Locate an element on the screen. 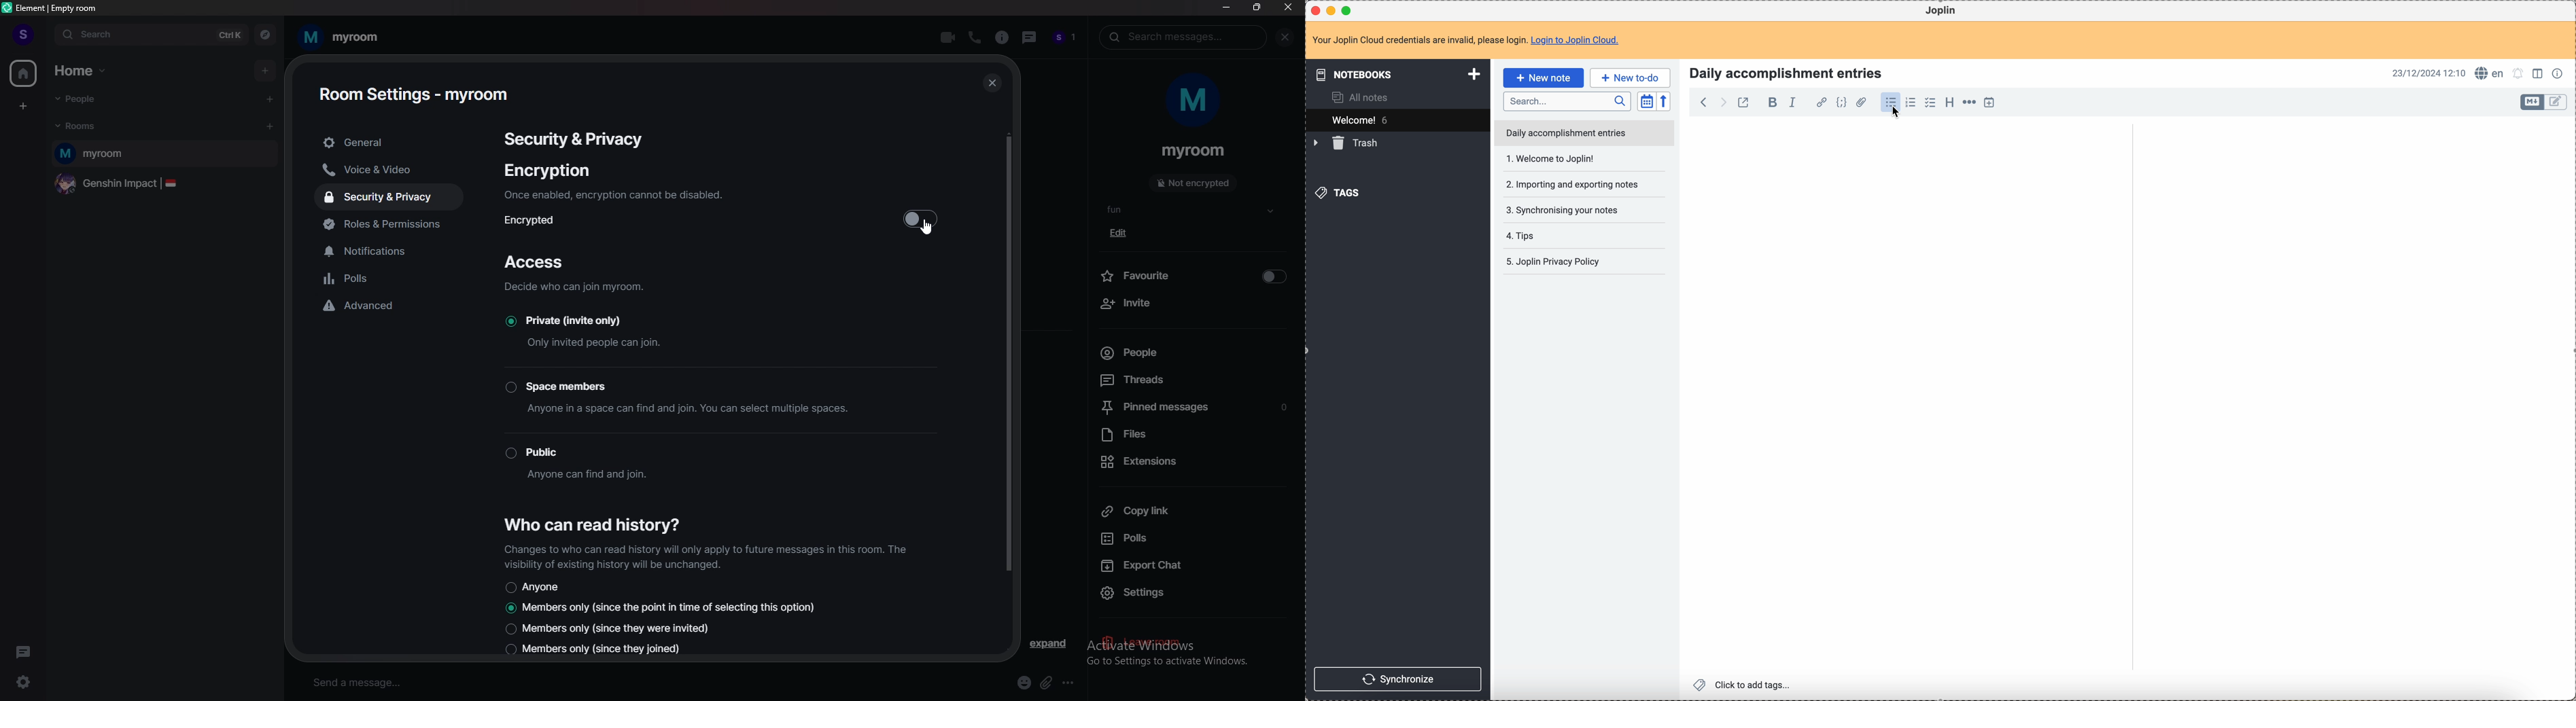  bulleted list is located at coordinates (1891, 104).